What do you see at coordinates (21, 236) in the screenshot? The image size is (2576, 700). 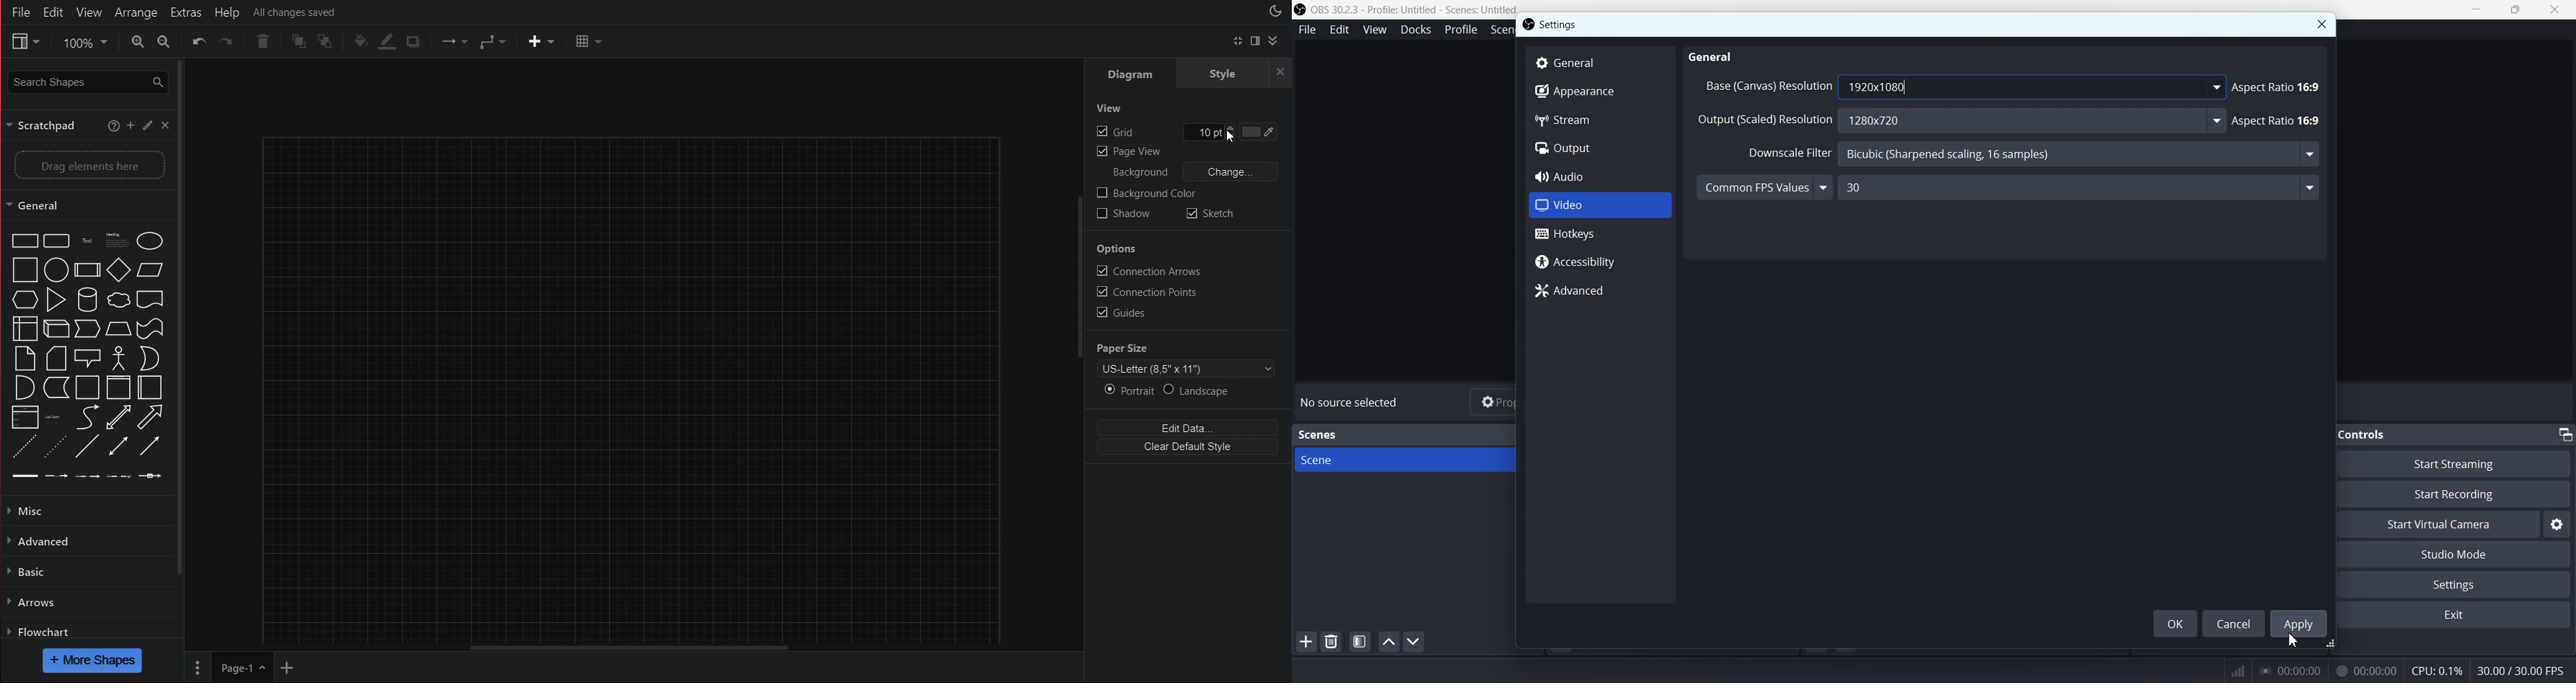 I see `box` at bounding box center [21, 236].